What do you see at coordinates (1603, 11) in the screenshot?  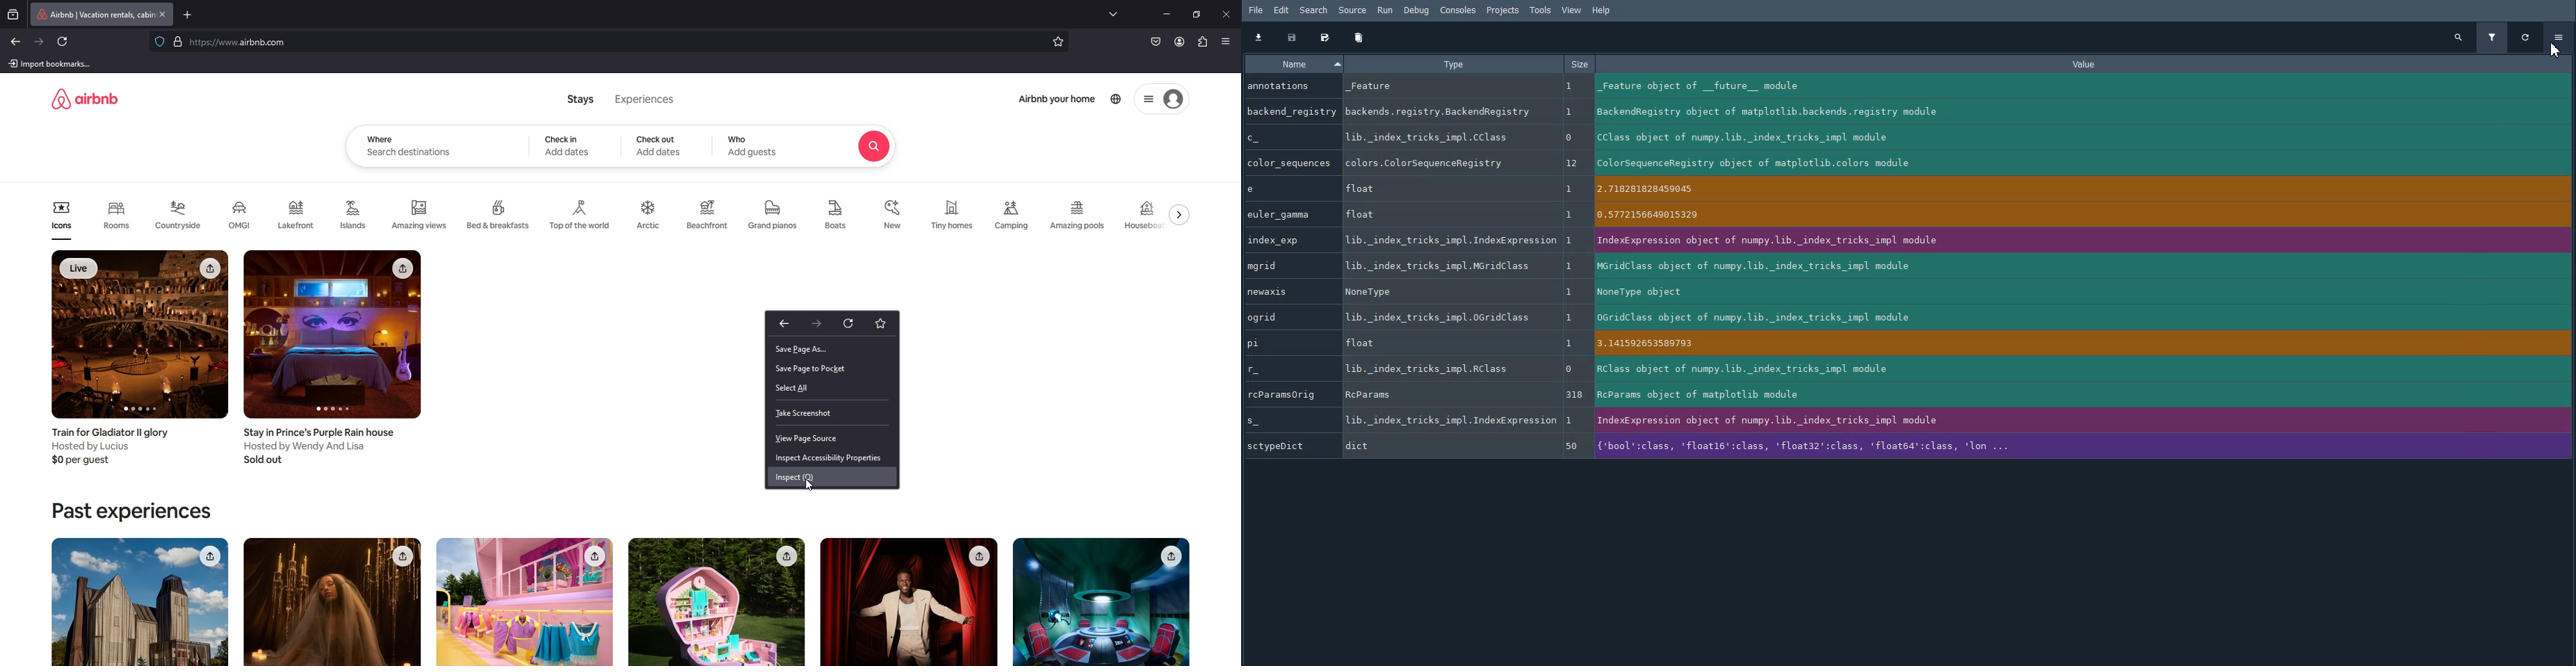 I see `Help` at bounding box center [1603, 11].